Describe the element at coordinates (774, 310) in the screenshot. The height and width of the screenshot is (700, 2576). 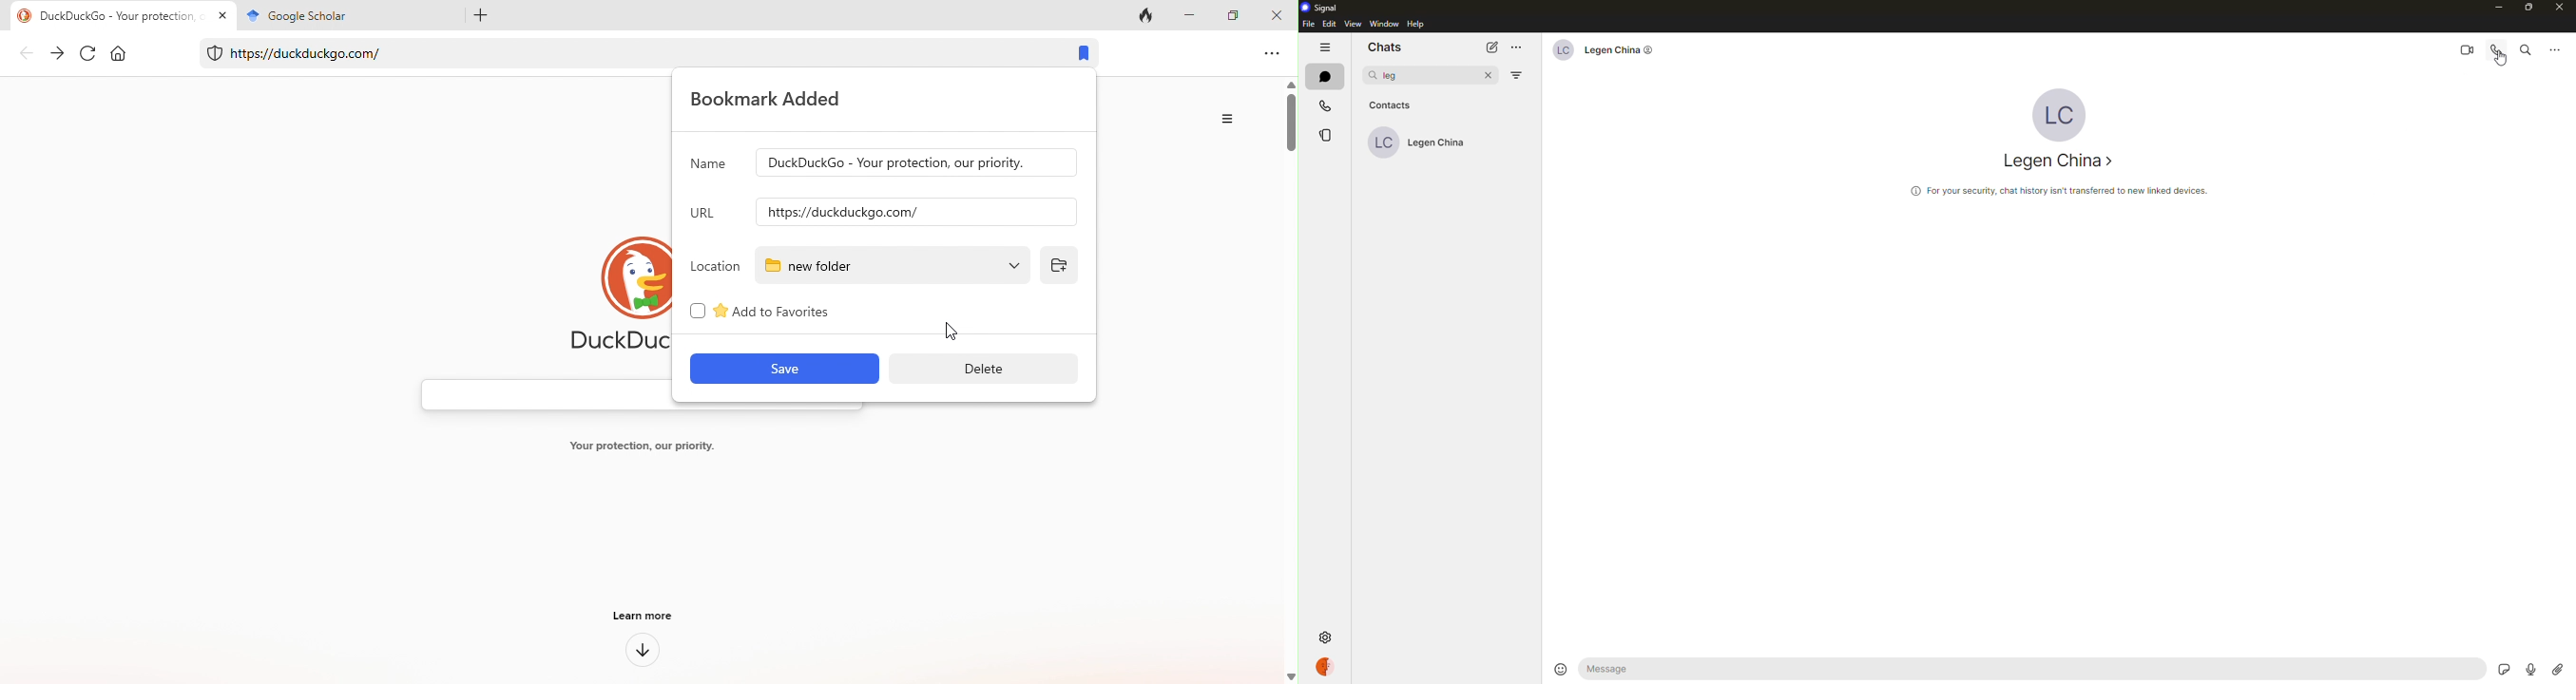
I see `add to favourites` at that location.